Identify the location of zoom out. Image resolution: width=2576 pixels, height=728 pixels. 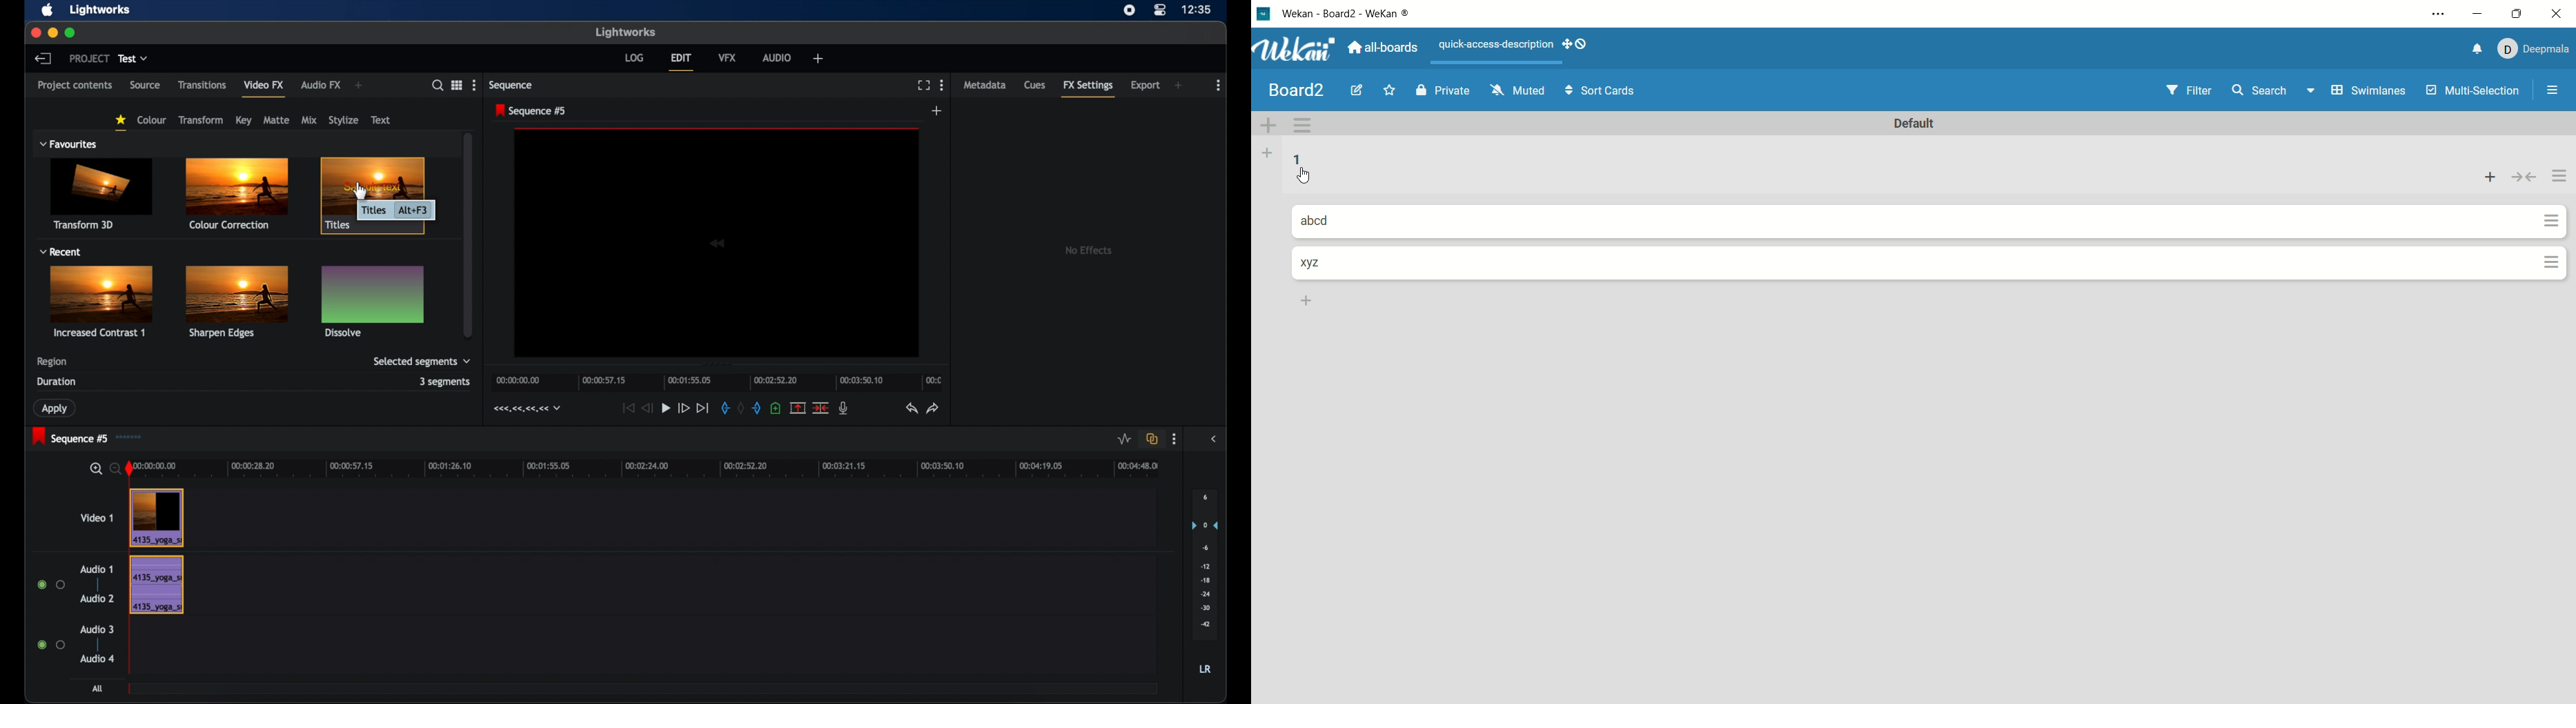
(114, 468).